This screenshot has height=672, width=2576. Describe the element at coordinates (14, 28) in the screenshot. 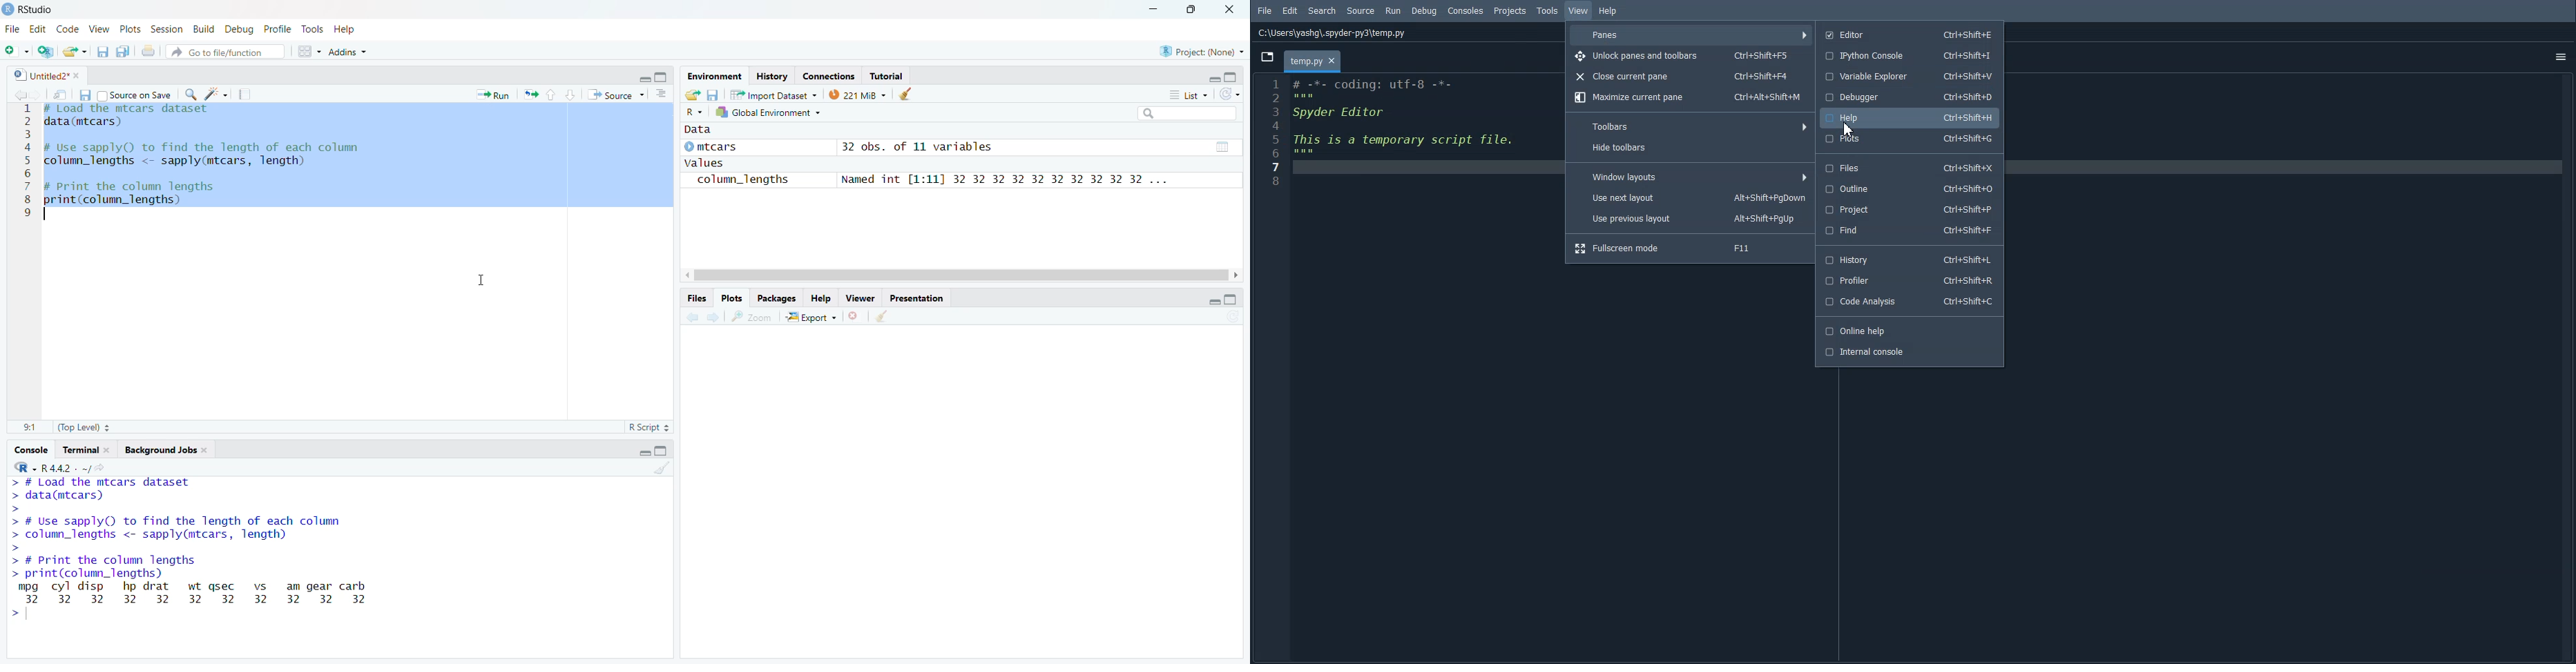

I see `File` at that location.